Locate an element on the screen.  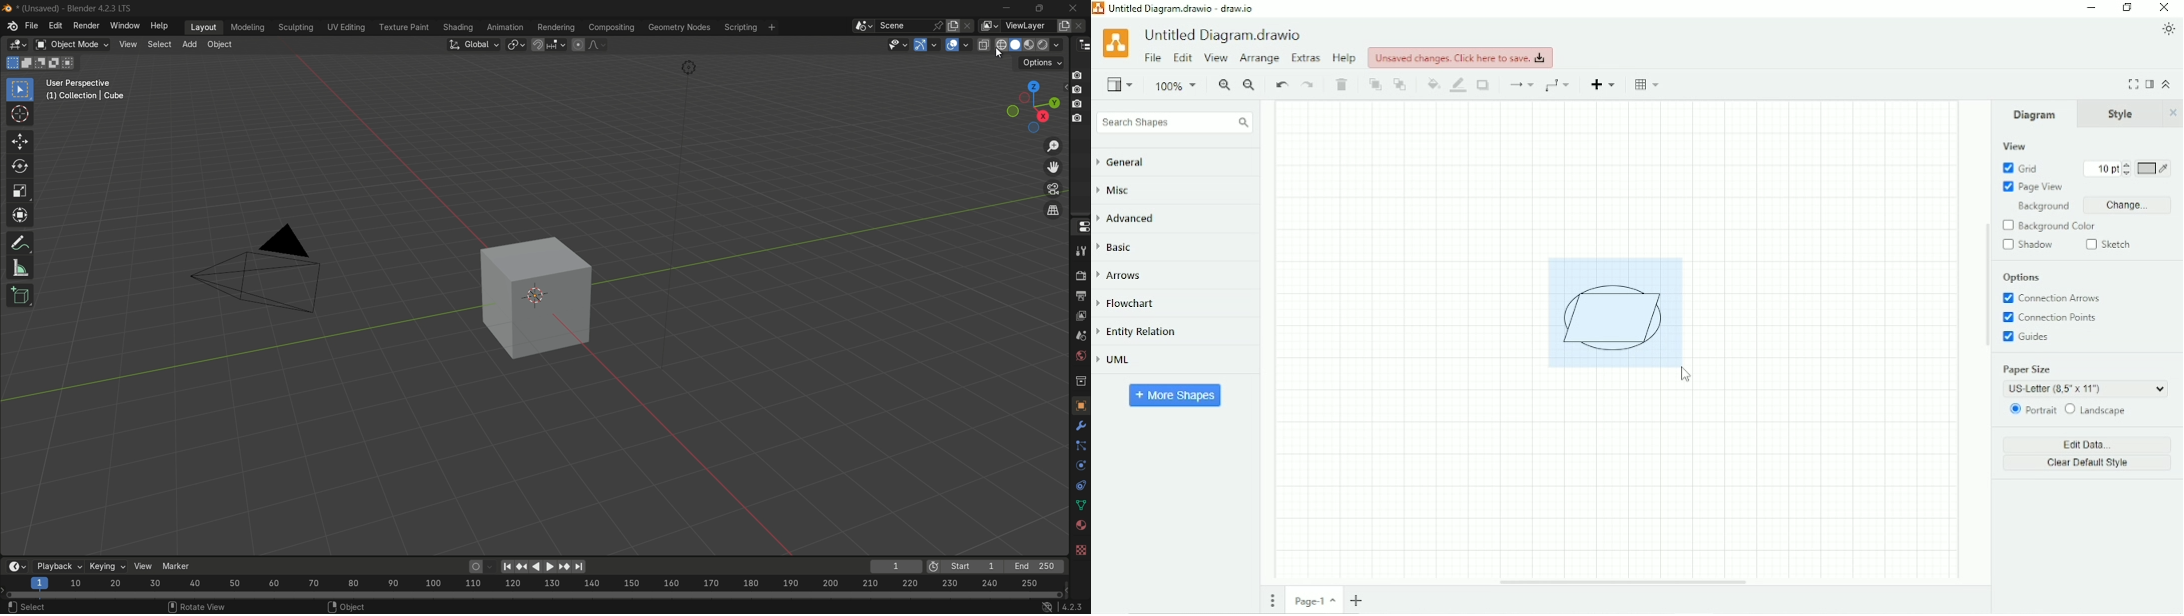
Zoom out is located at coordinates (1250, 86).